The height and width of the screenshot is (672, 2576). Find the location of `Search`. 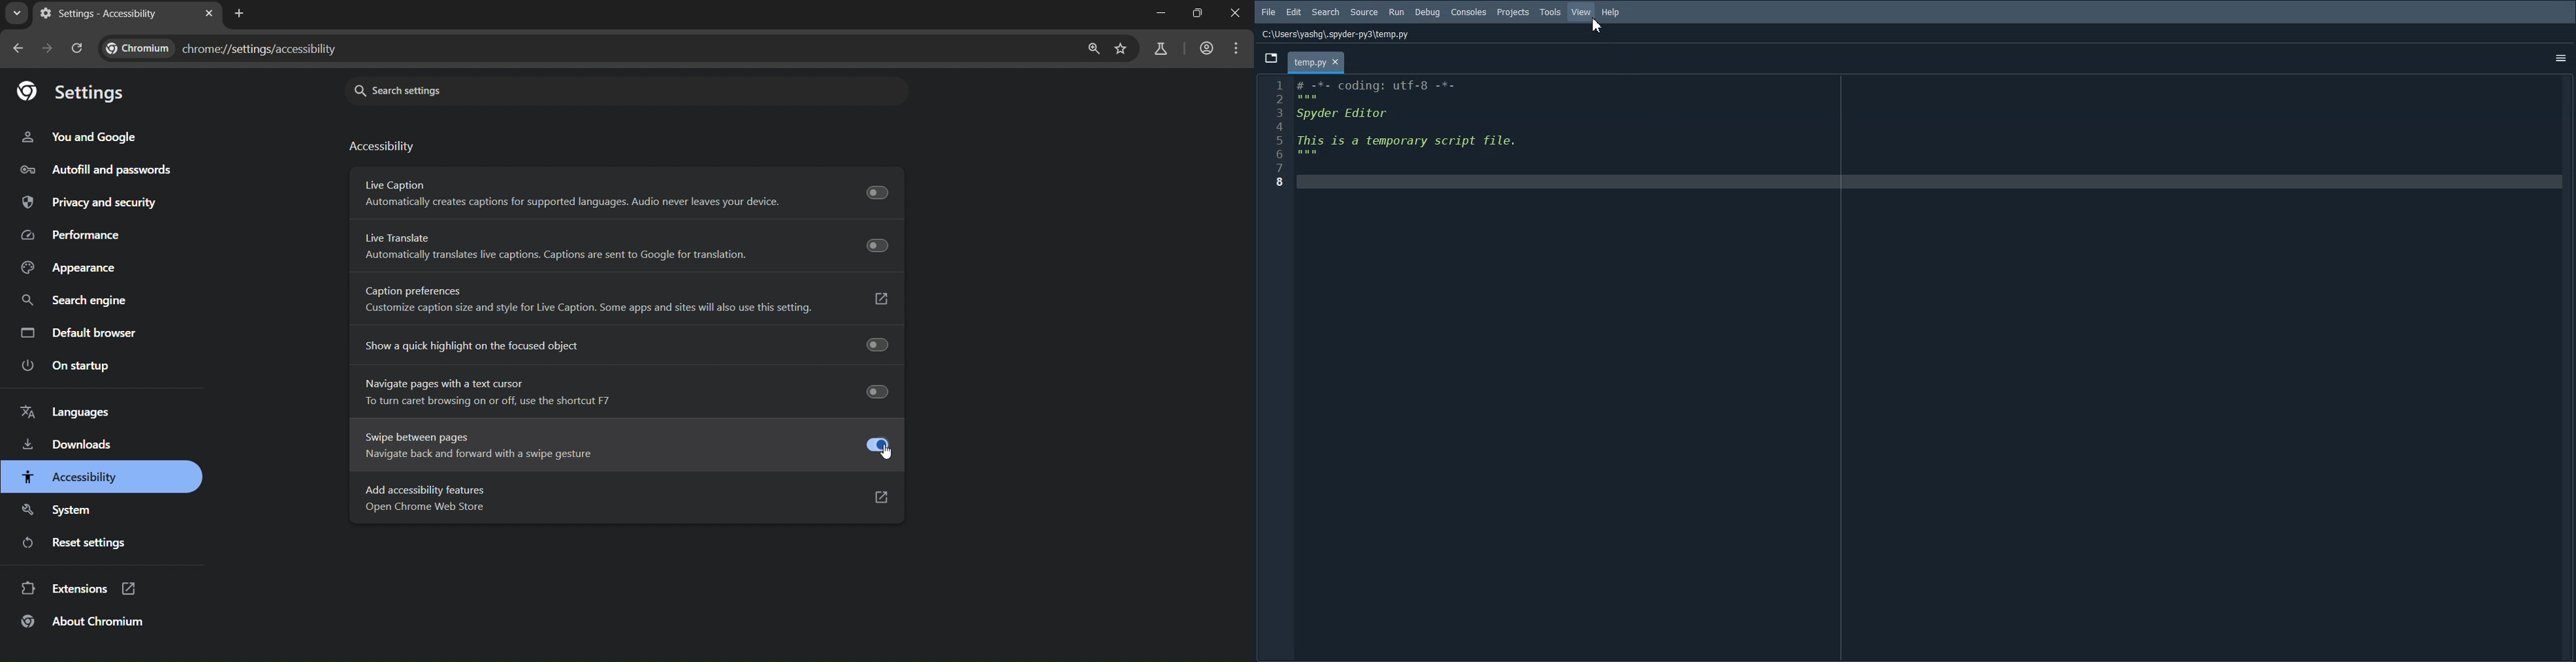

Search is located at coordinates (1326, 12).